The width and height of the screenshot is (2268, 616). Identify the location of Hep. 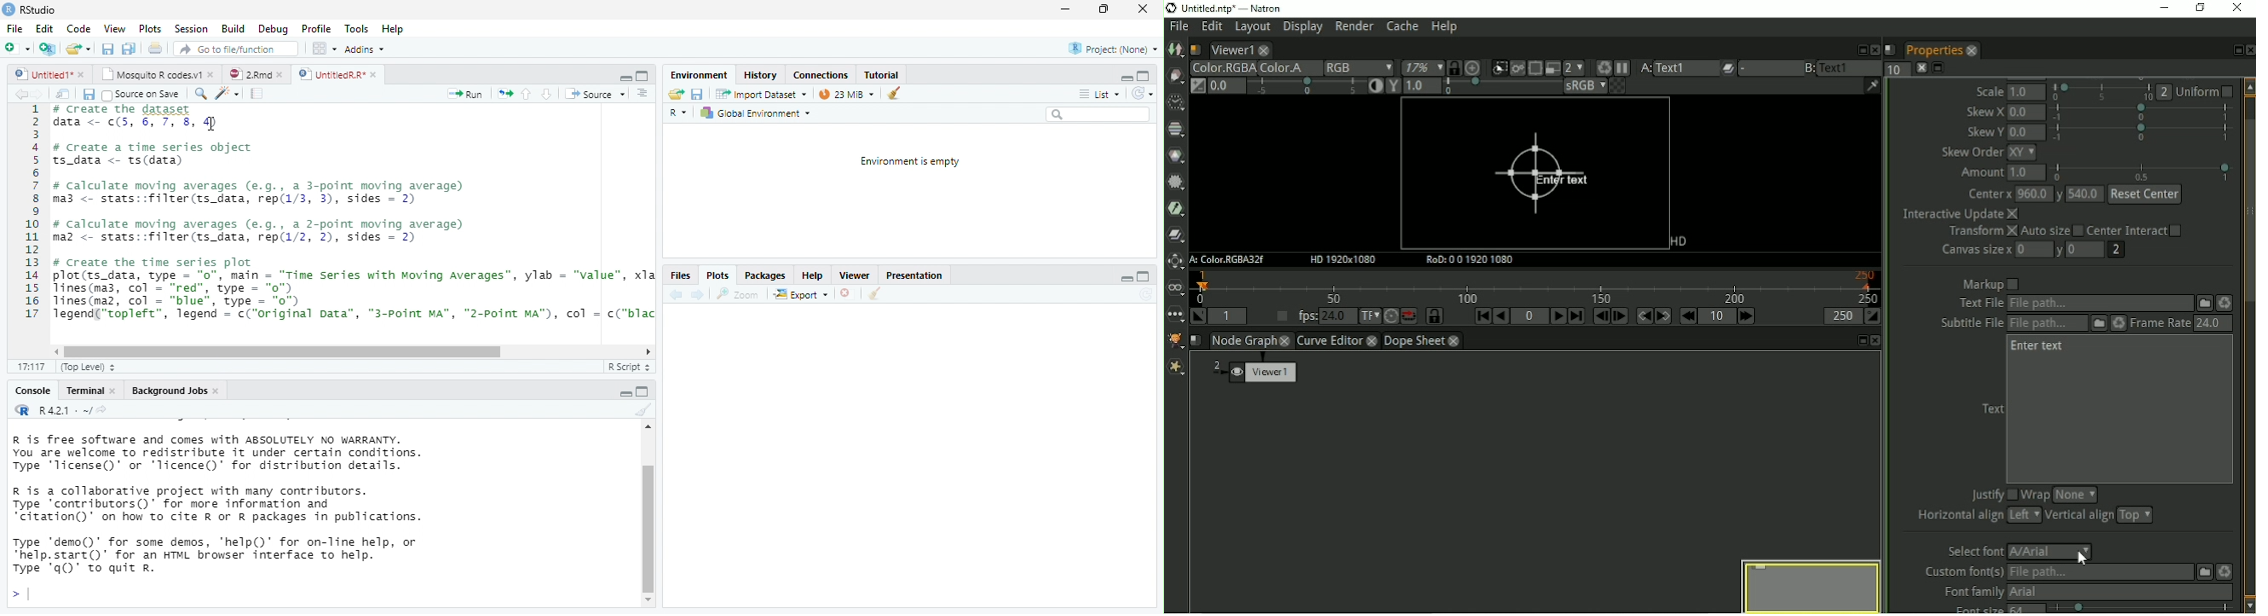
(392, 29).